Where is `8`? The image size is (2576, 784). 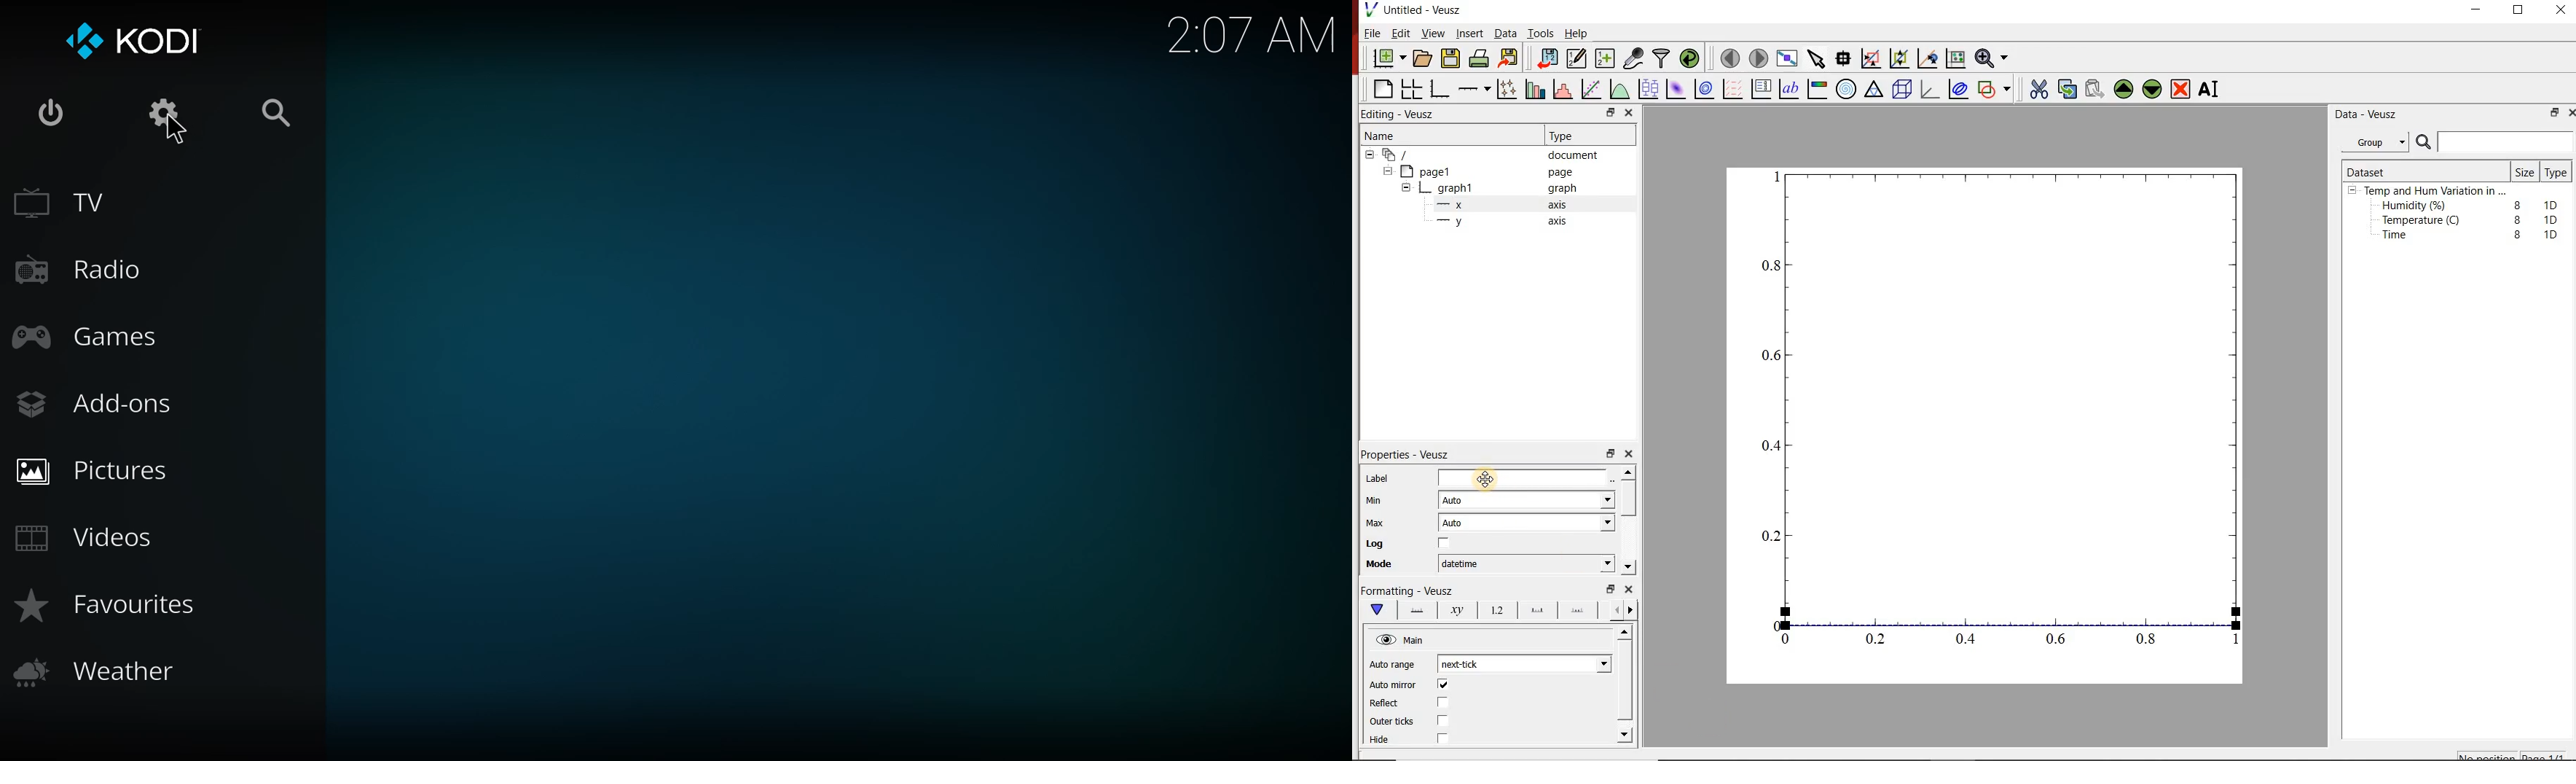 8 is located at coordinates (2515, 203).